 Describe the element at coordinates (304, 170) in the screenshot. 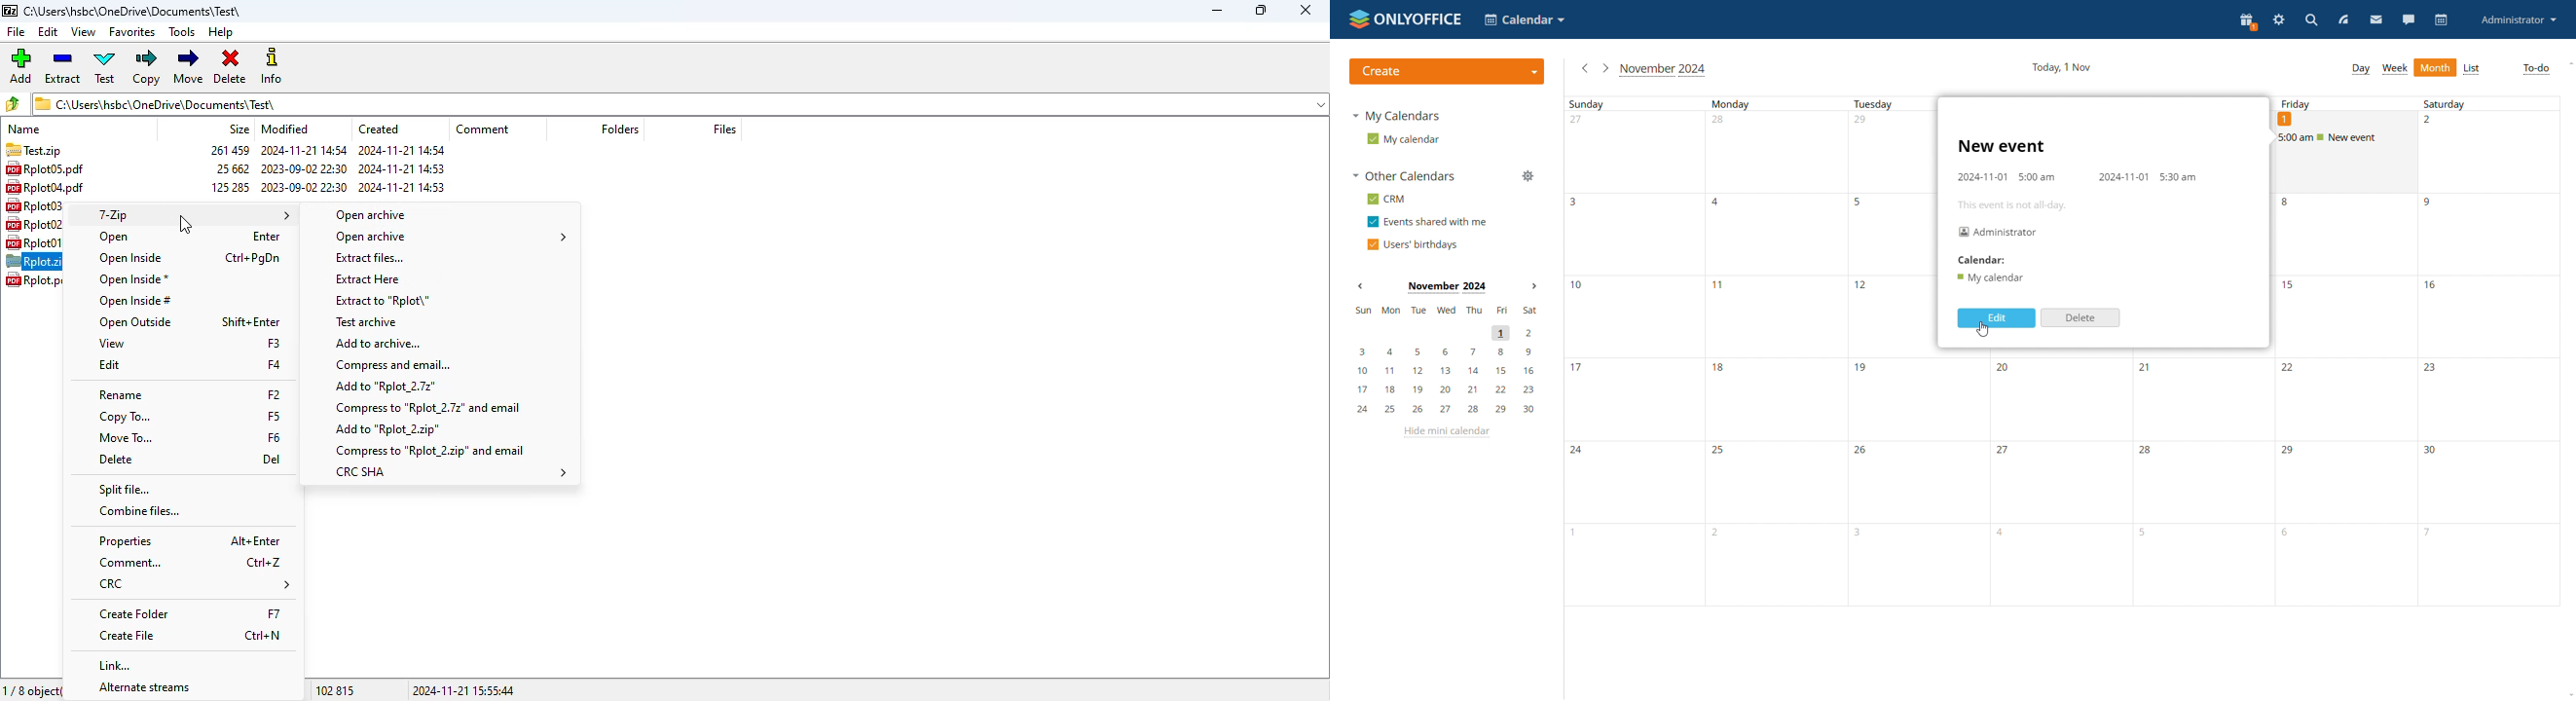

I see `modified date & time` at that location.